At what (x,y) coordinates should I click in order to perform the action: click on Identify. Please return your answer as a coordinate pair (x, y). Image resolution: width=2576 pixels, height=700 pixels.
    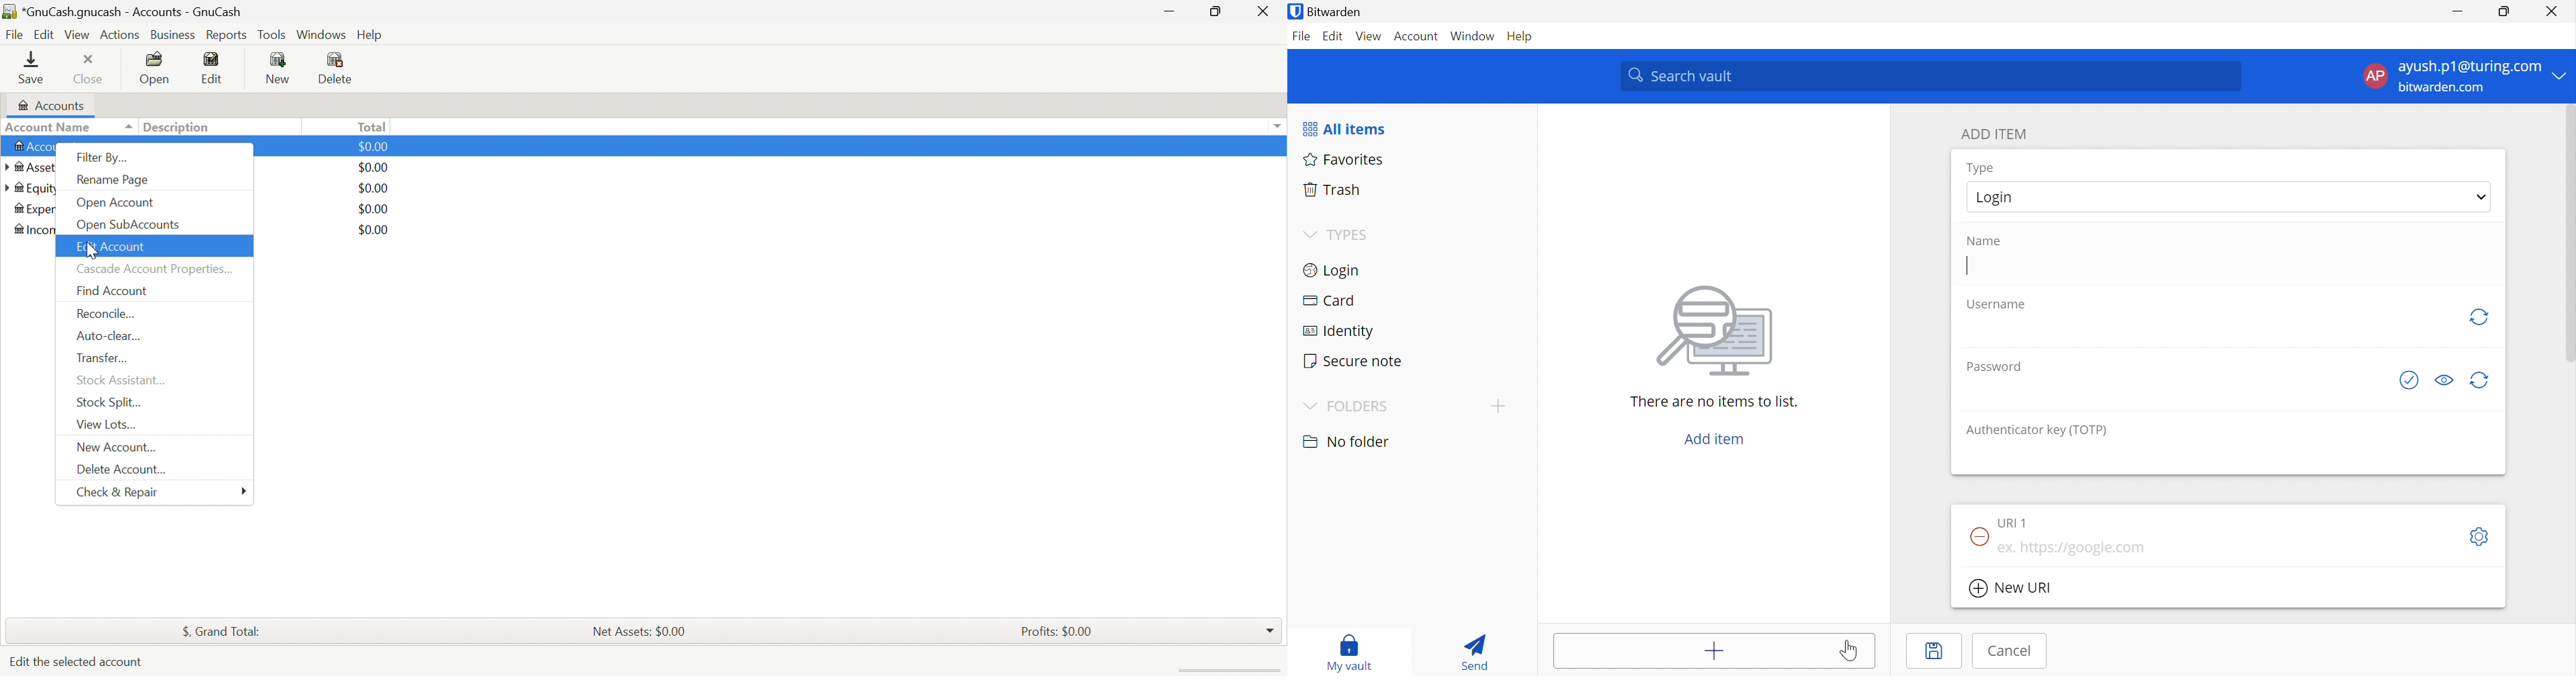
    Looking at the image, I should click on (1338, 333).